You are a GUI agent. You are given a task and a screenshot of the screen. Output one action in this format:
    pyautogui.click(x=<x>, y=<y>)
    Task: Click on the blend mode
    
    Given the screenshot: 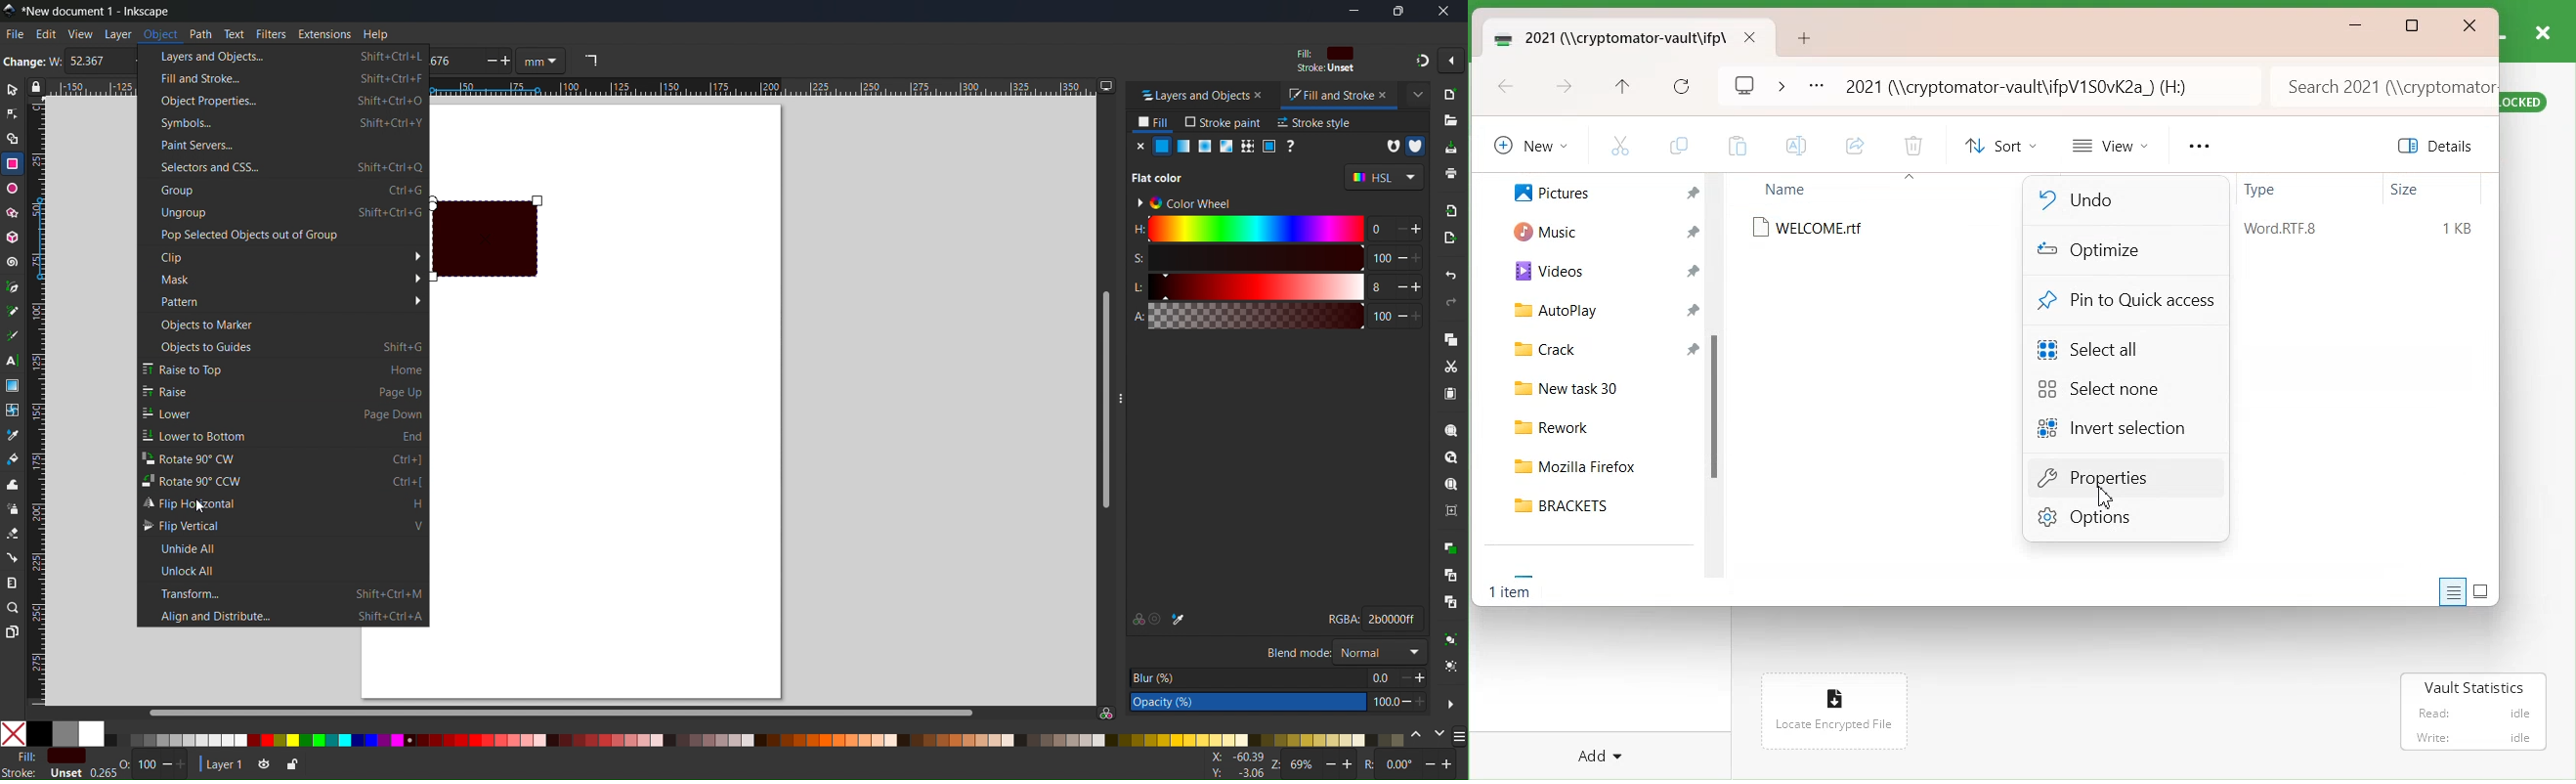 What is the action you would take?
    pyautogui.click(x=1297, y=652)
    